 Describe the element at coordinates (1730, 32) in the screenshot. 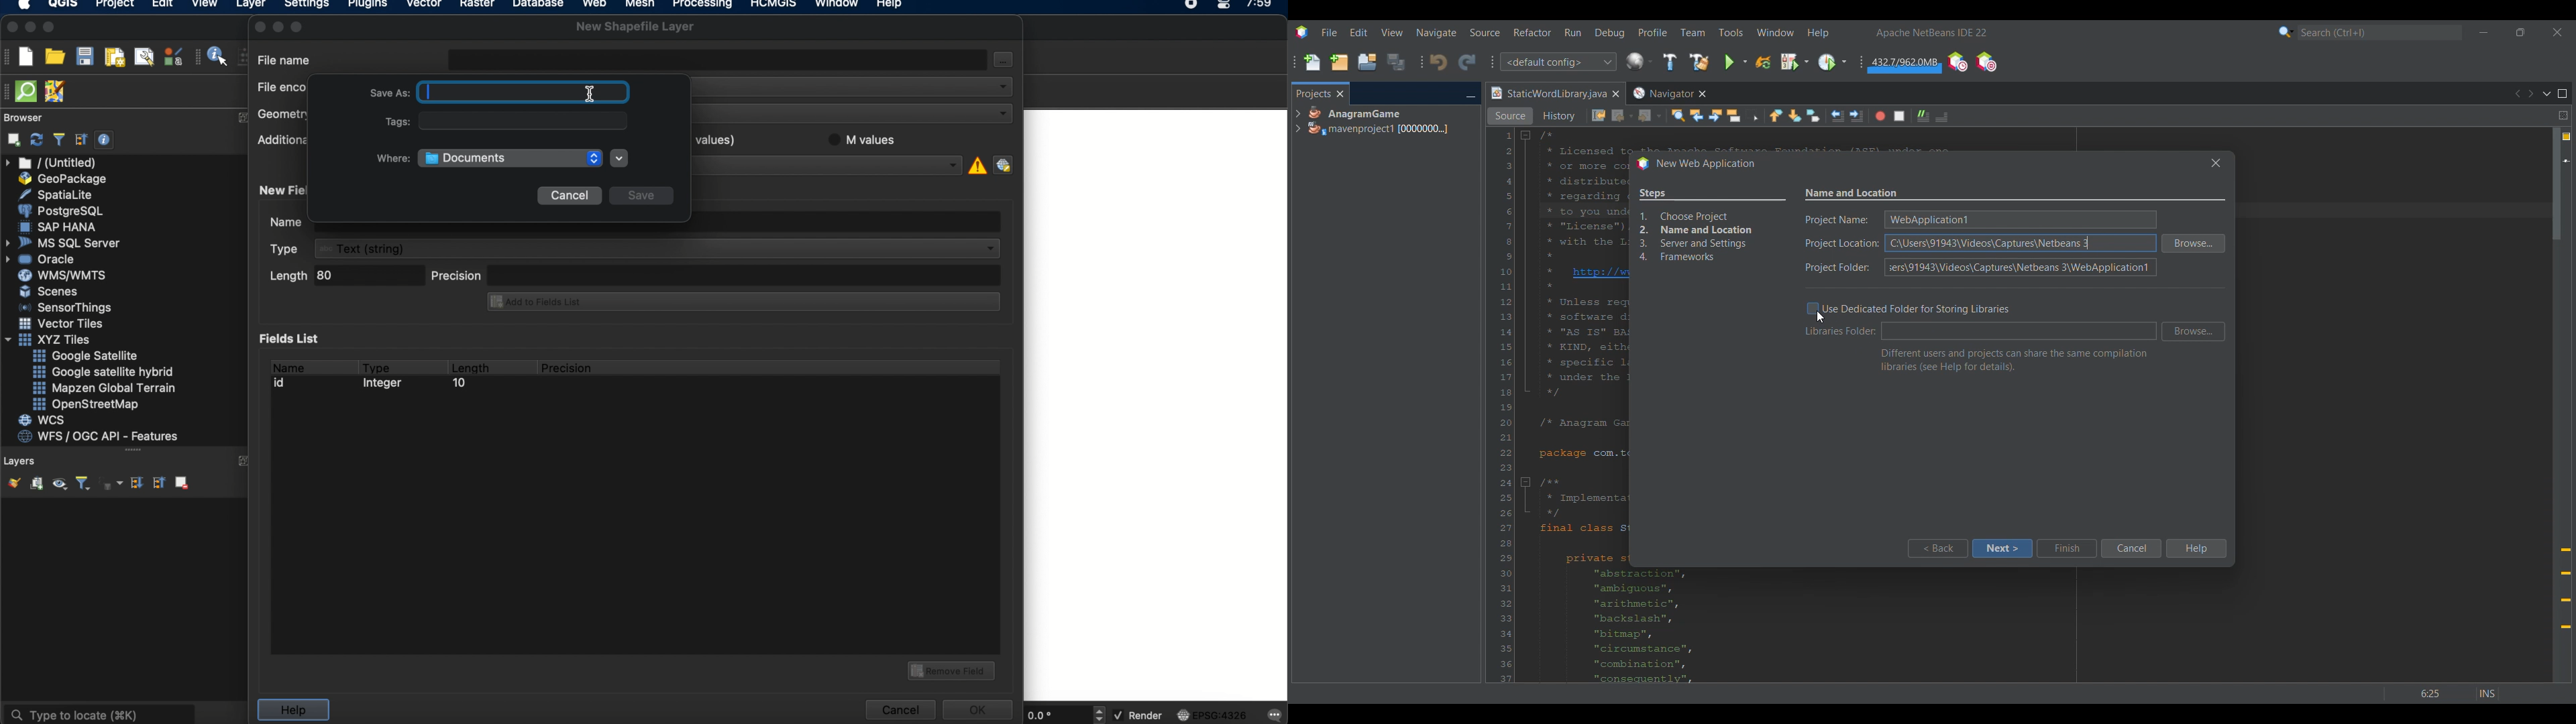

I see `Tools menu` at that location.